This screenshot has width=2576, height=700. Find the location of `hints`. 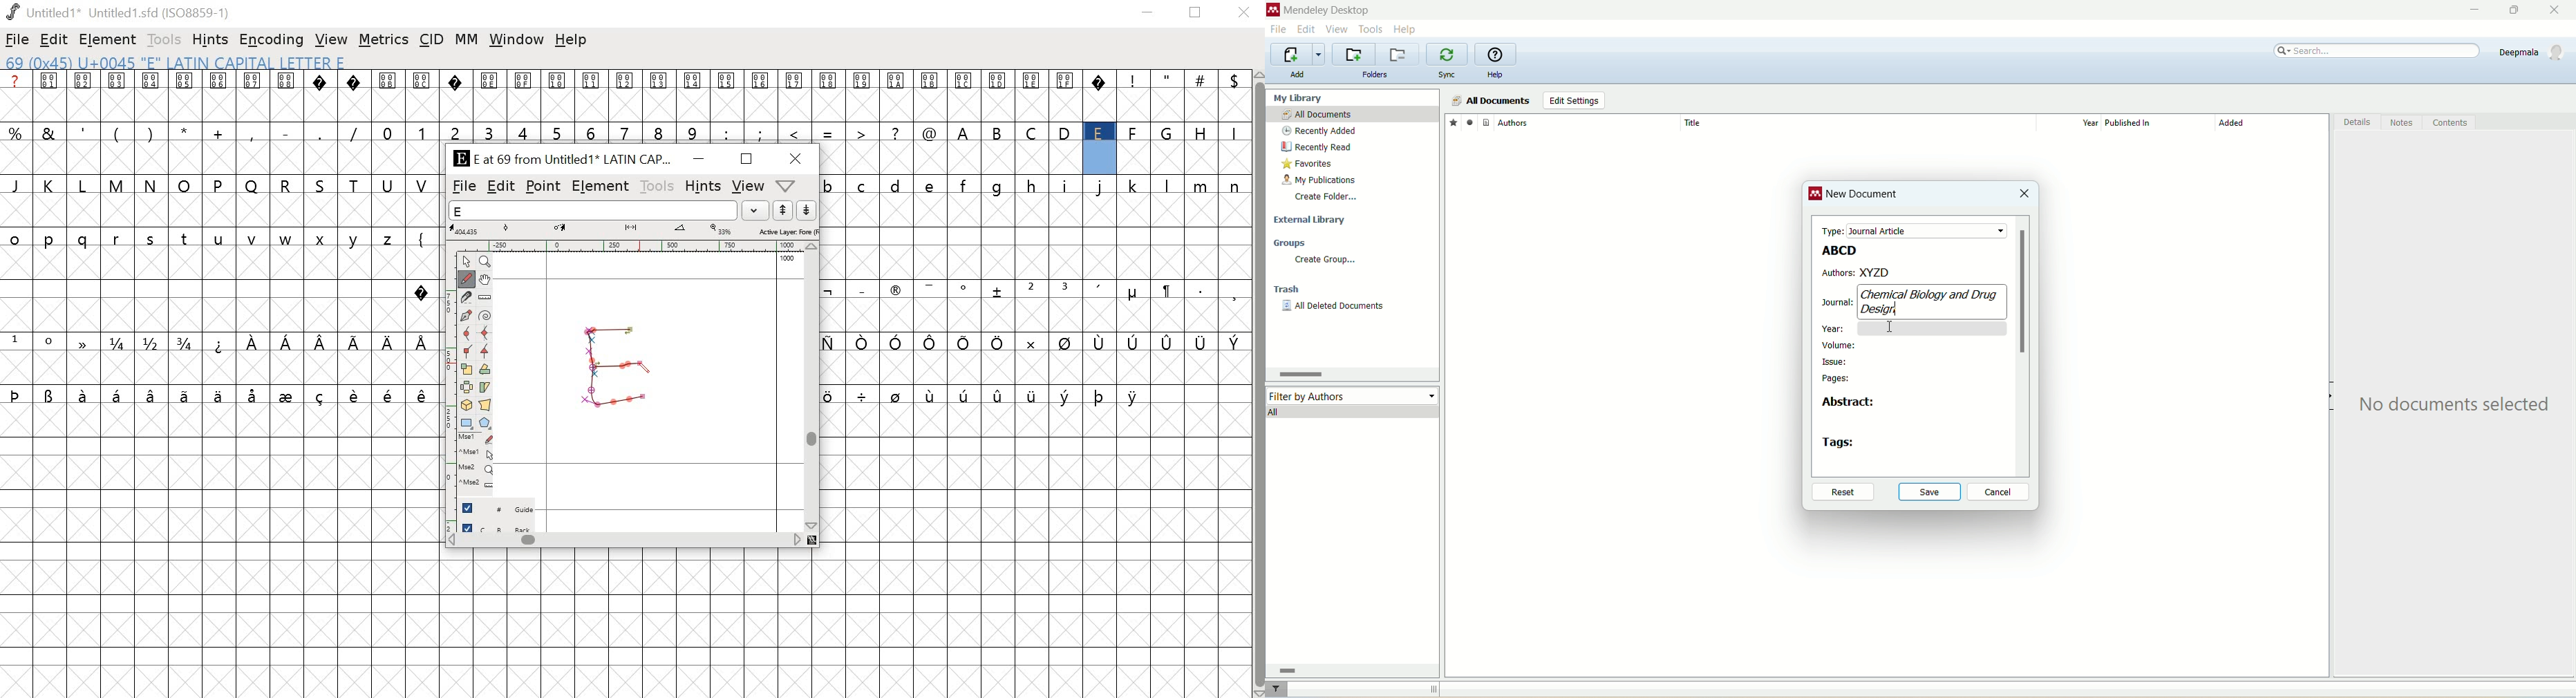

hints is located at coordinates (211, 40).